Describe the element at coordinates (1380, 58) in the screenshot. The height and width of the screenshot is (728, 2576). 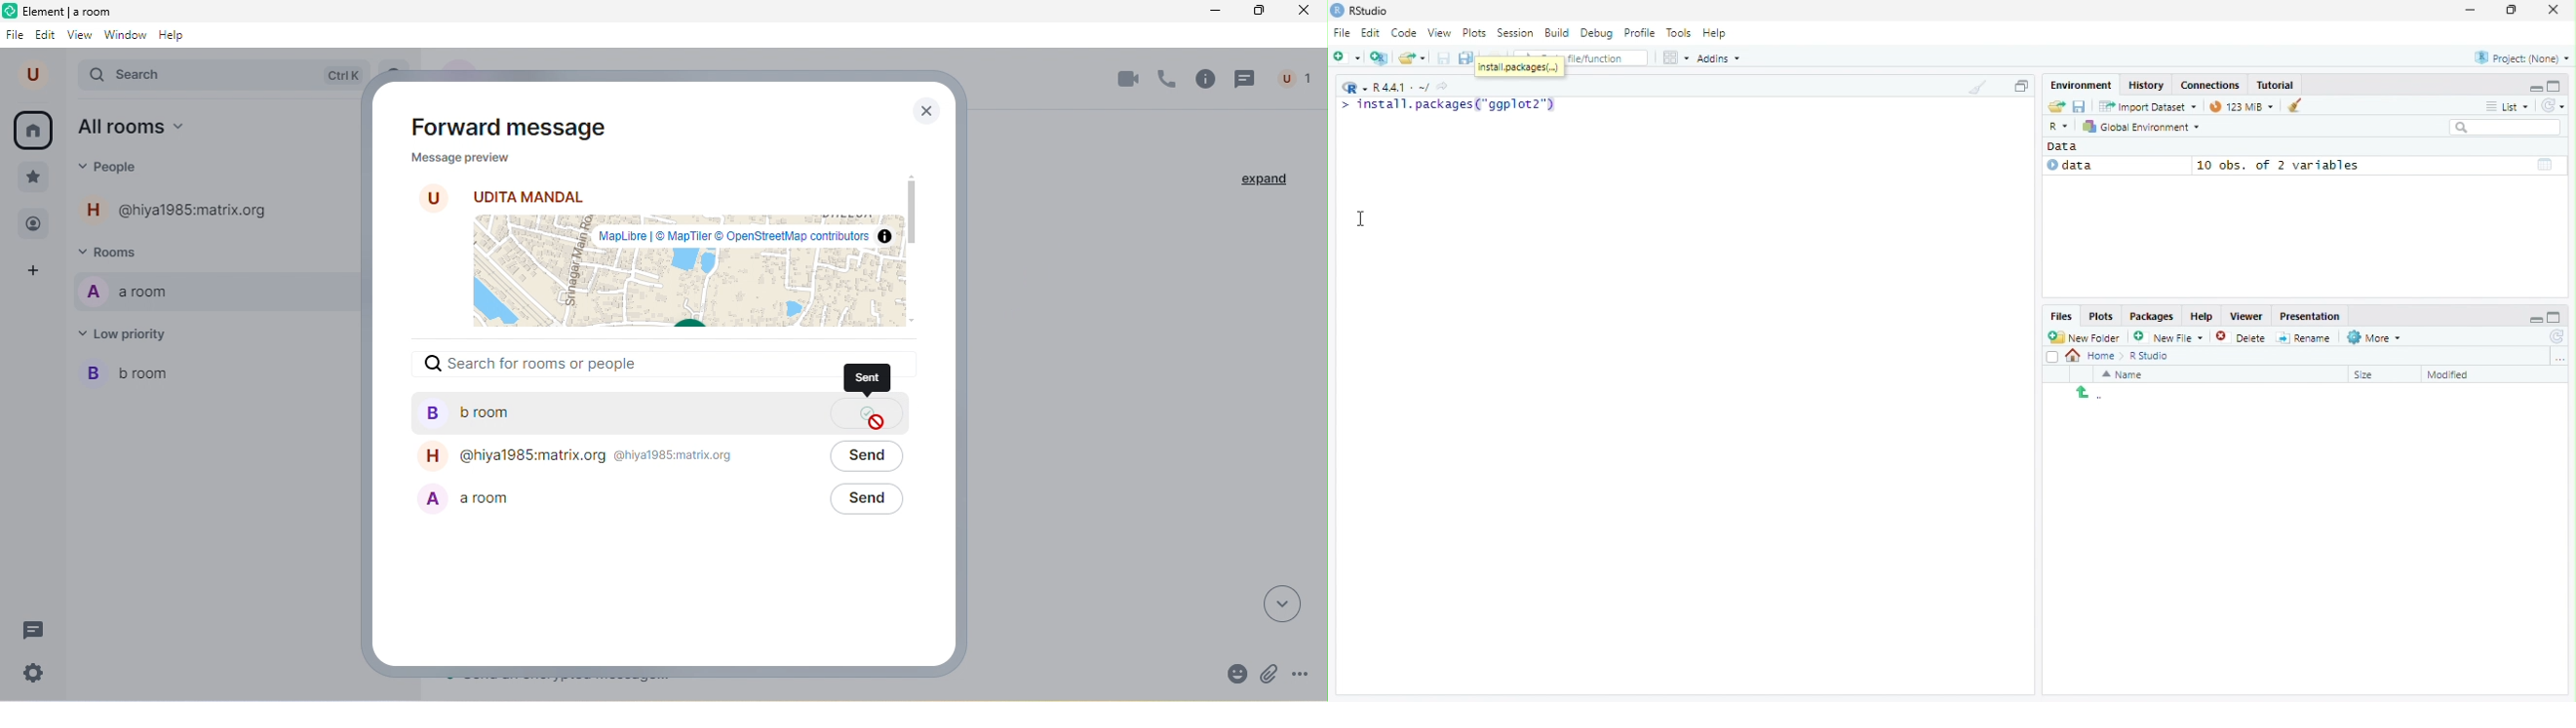
I see `create a project` at that location.